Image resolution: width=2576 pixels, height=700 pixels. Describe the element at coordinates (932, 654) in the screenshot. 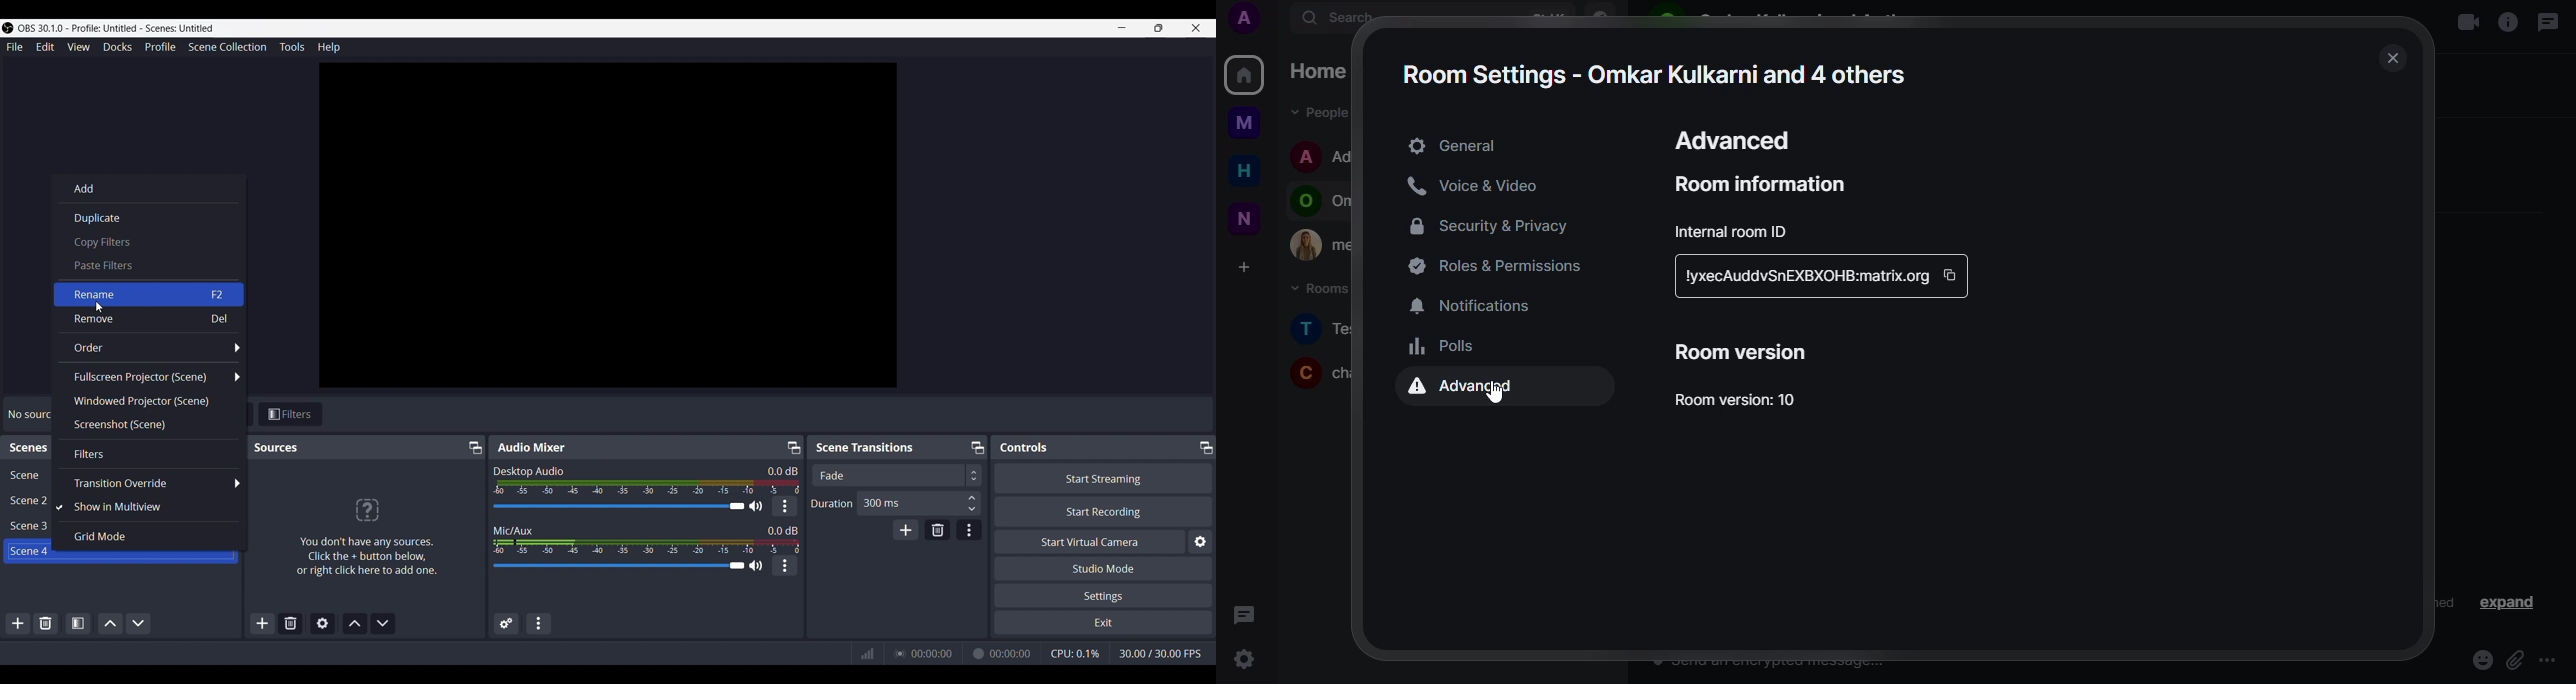

I see `Live Duration Time` at that location.